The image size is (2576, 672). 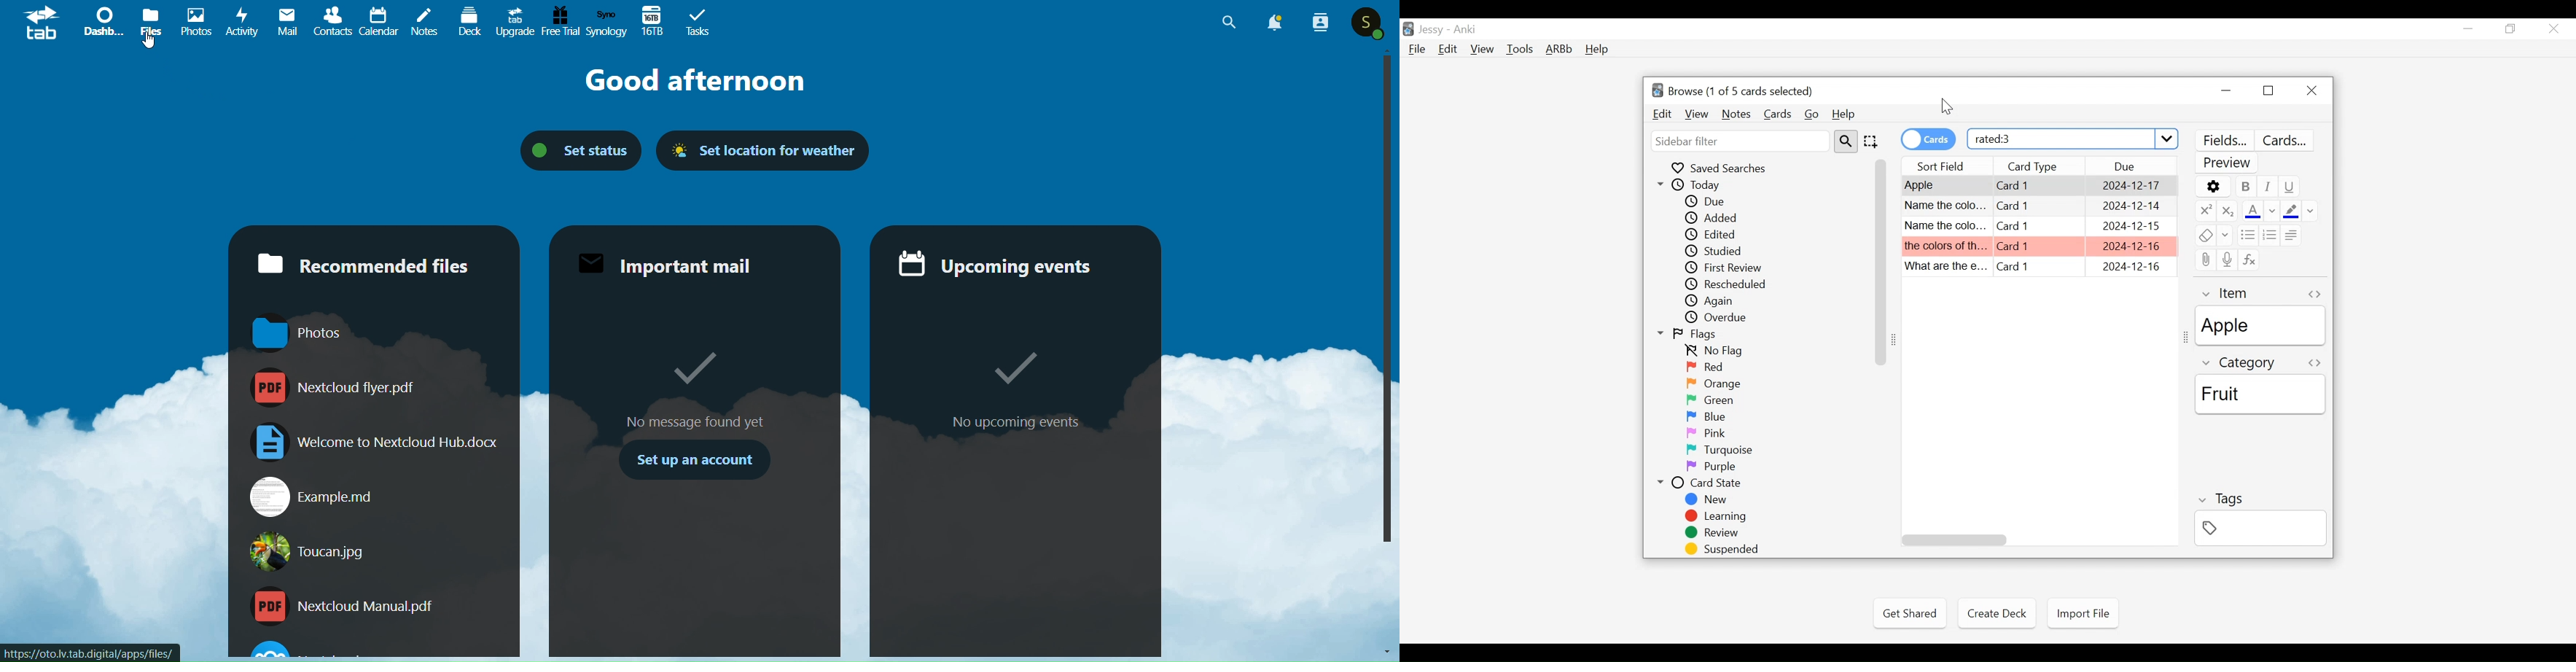 I want to click on Card Type, so click(x=2039, y=226).